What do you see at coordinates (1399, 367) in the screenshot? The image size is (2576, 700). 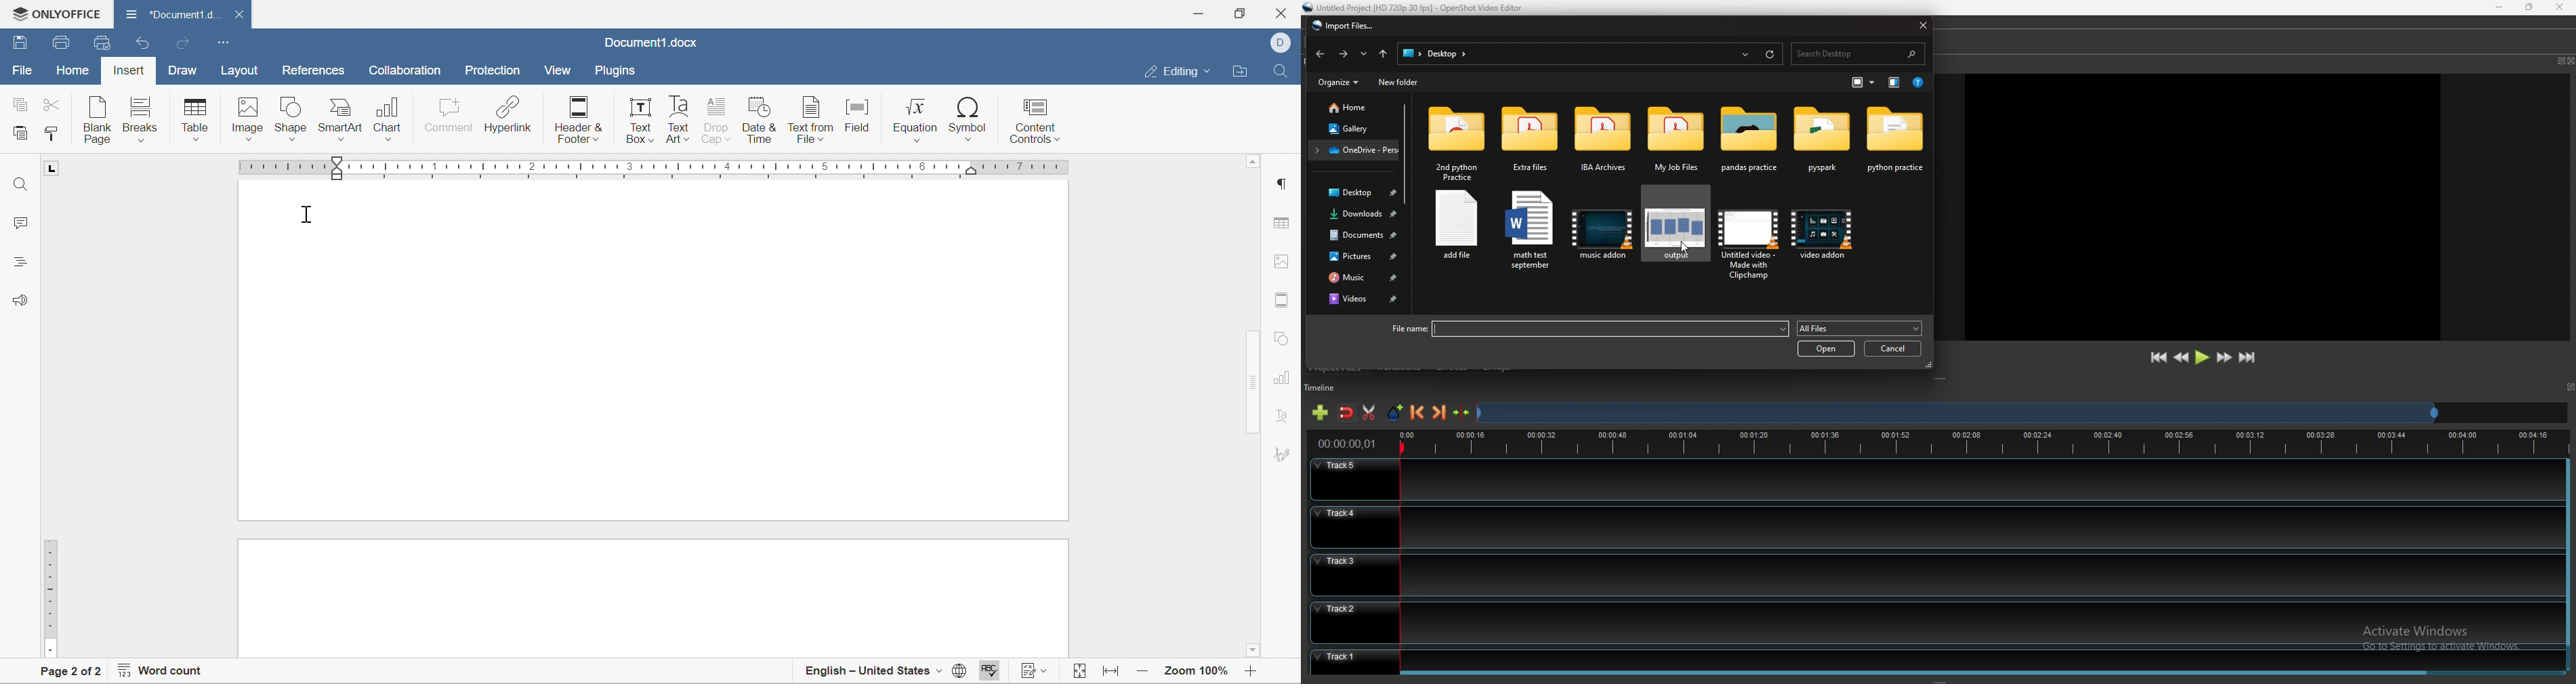 I see `transitions` at bounding box center [1399, 367].